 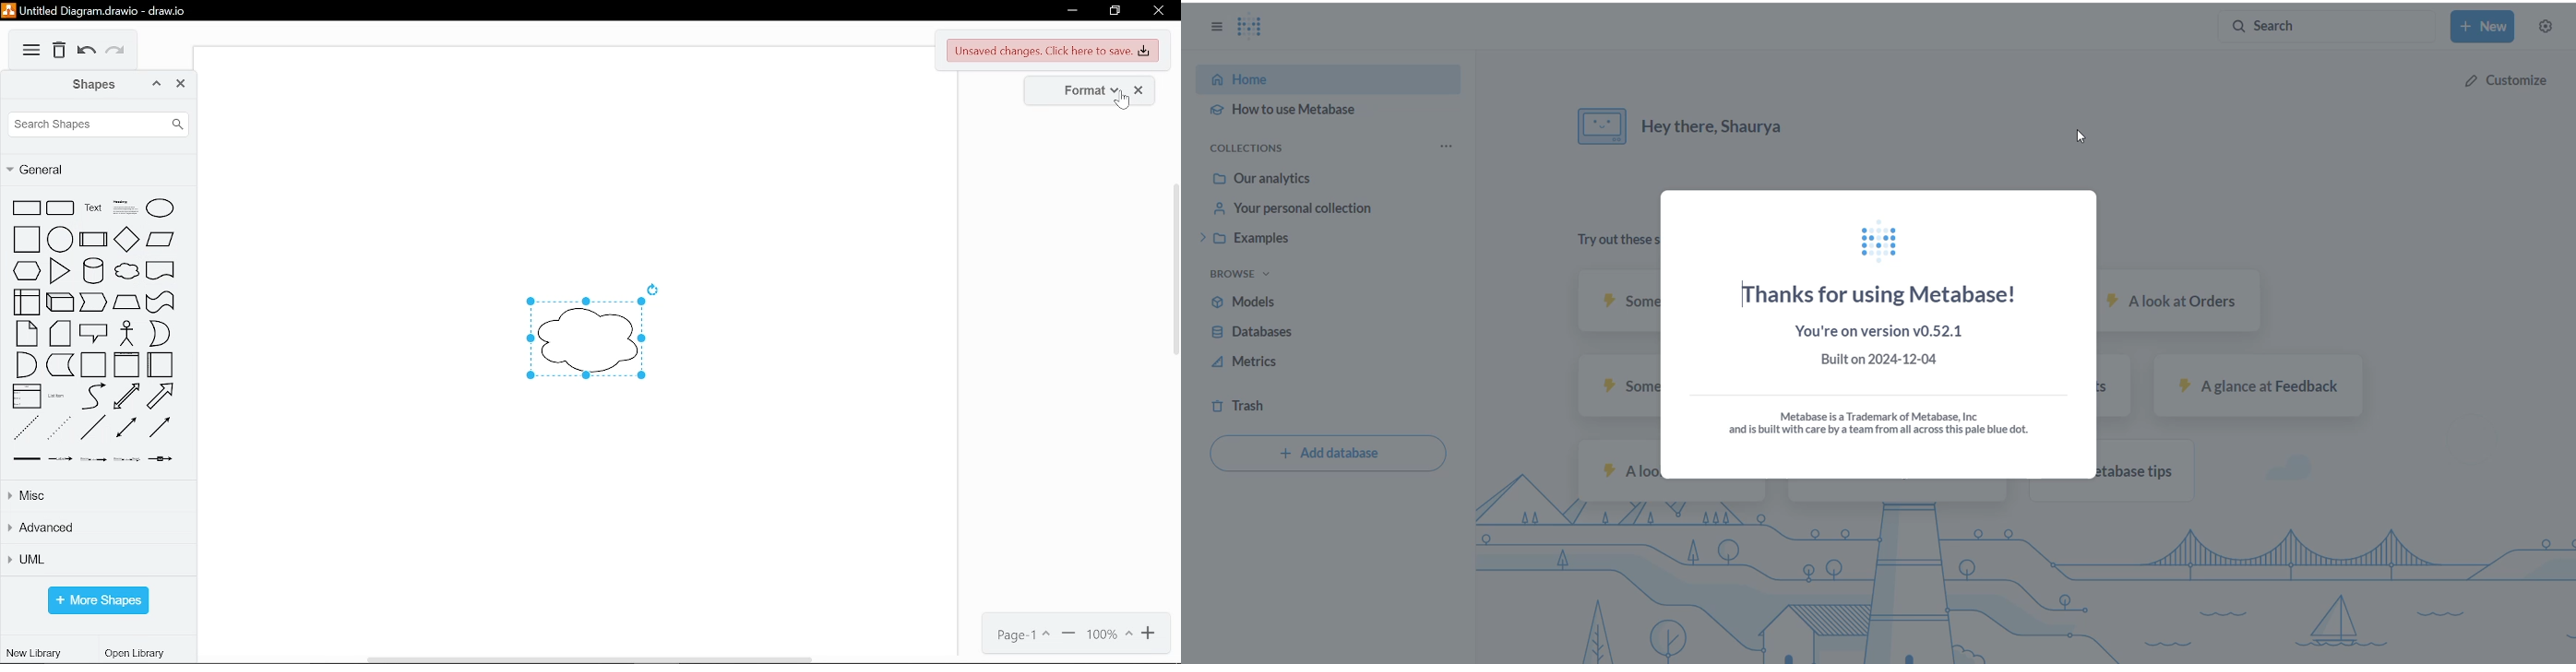 I want to click on new library, so click(x=34, y=653).